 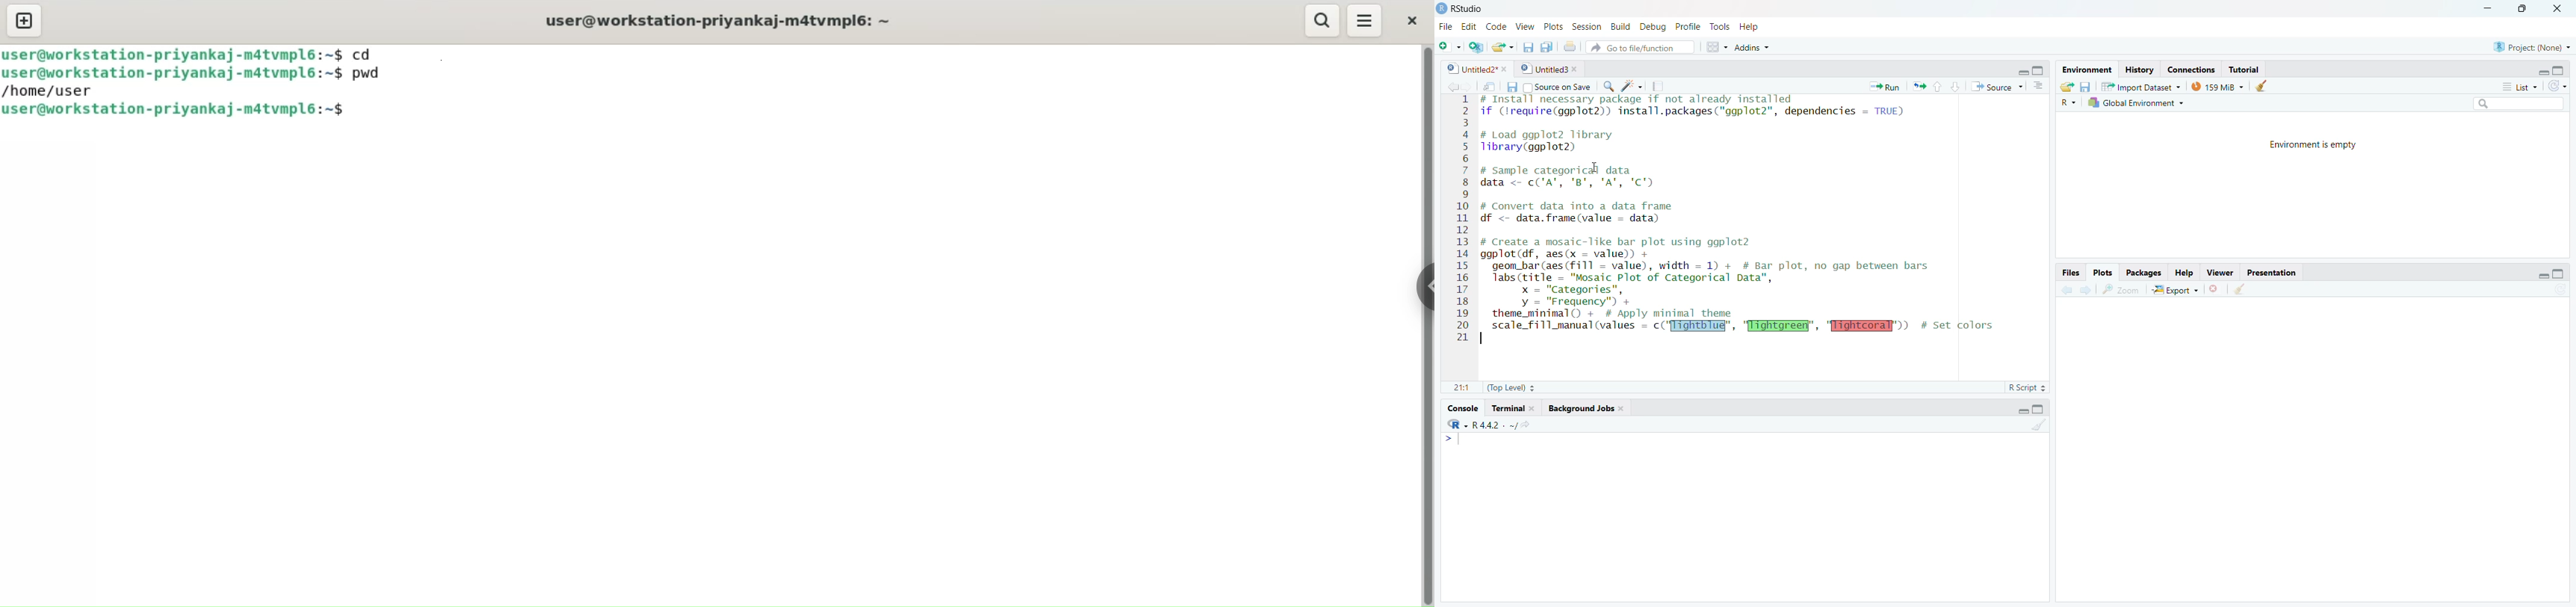 What do you see at coordinates (1513, 408) in the screenshot?
I see `Terminal` at bounding box center [1513, 408].